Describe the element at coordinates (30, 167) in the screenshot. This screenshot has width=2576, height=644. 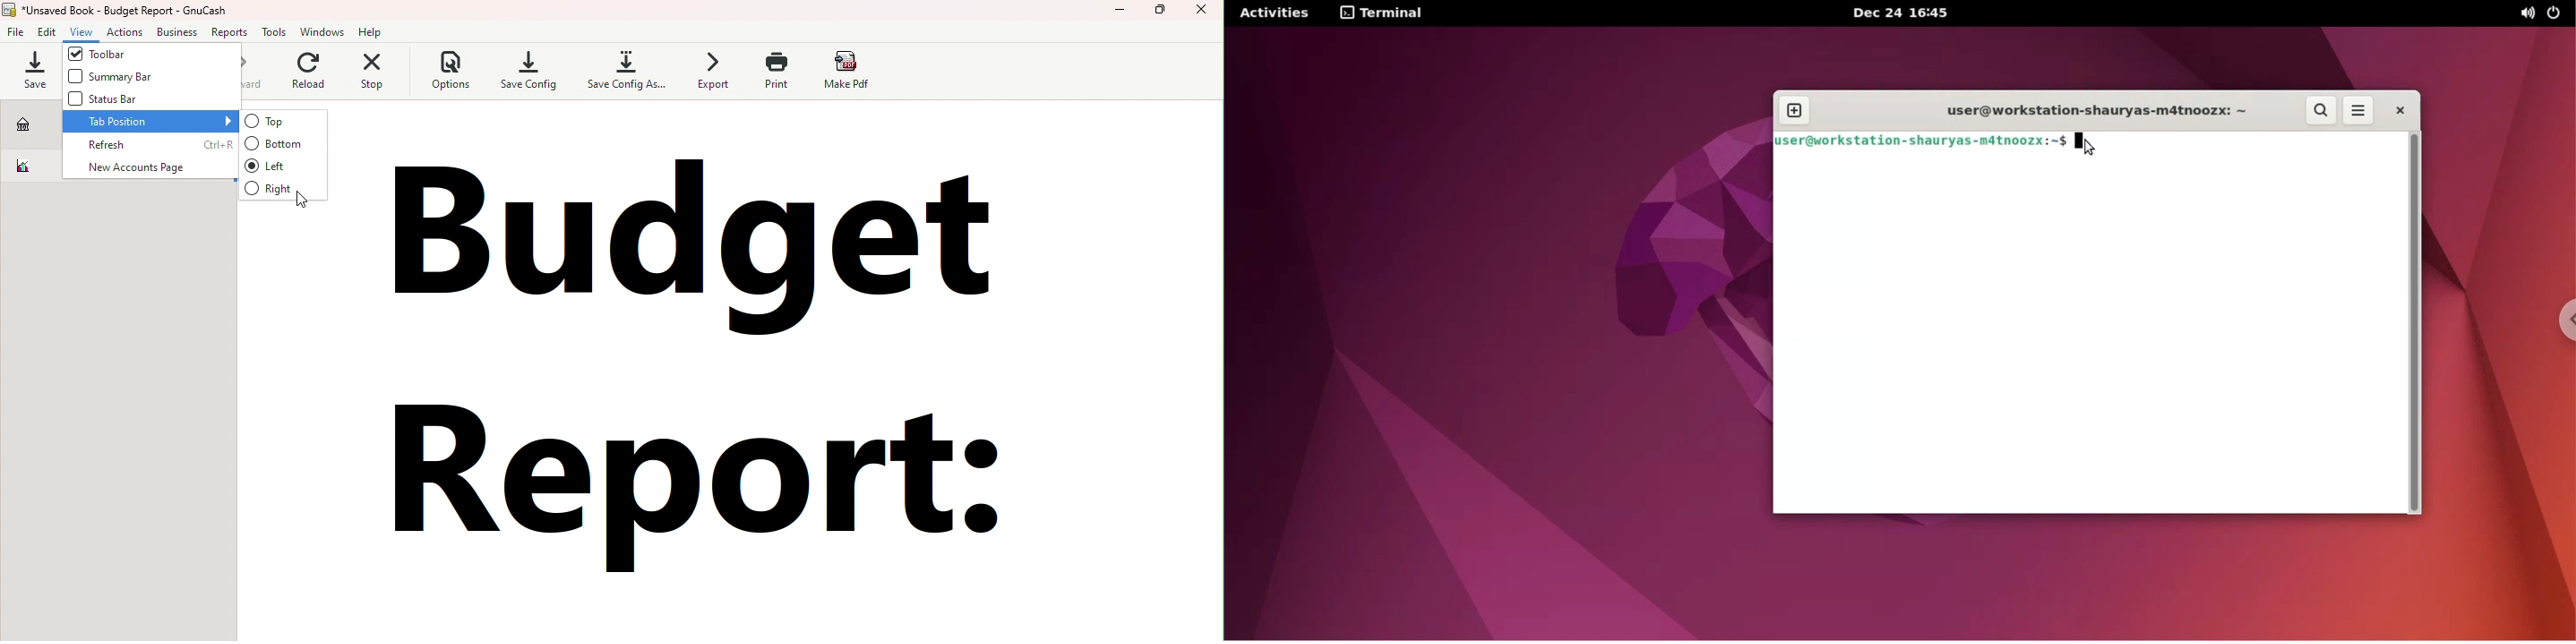
I see `Budget report` at that location.